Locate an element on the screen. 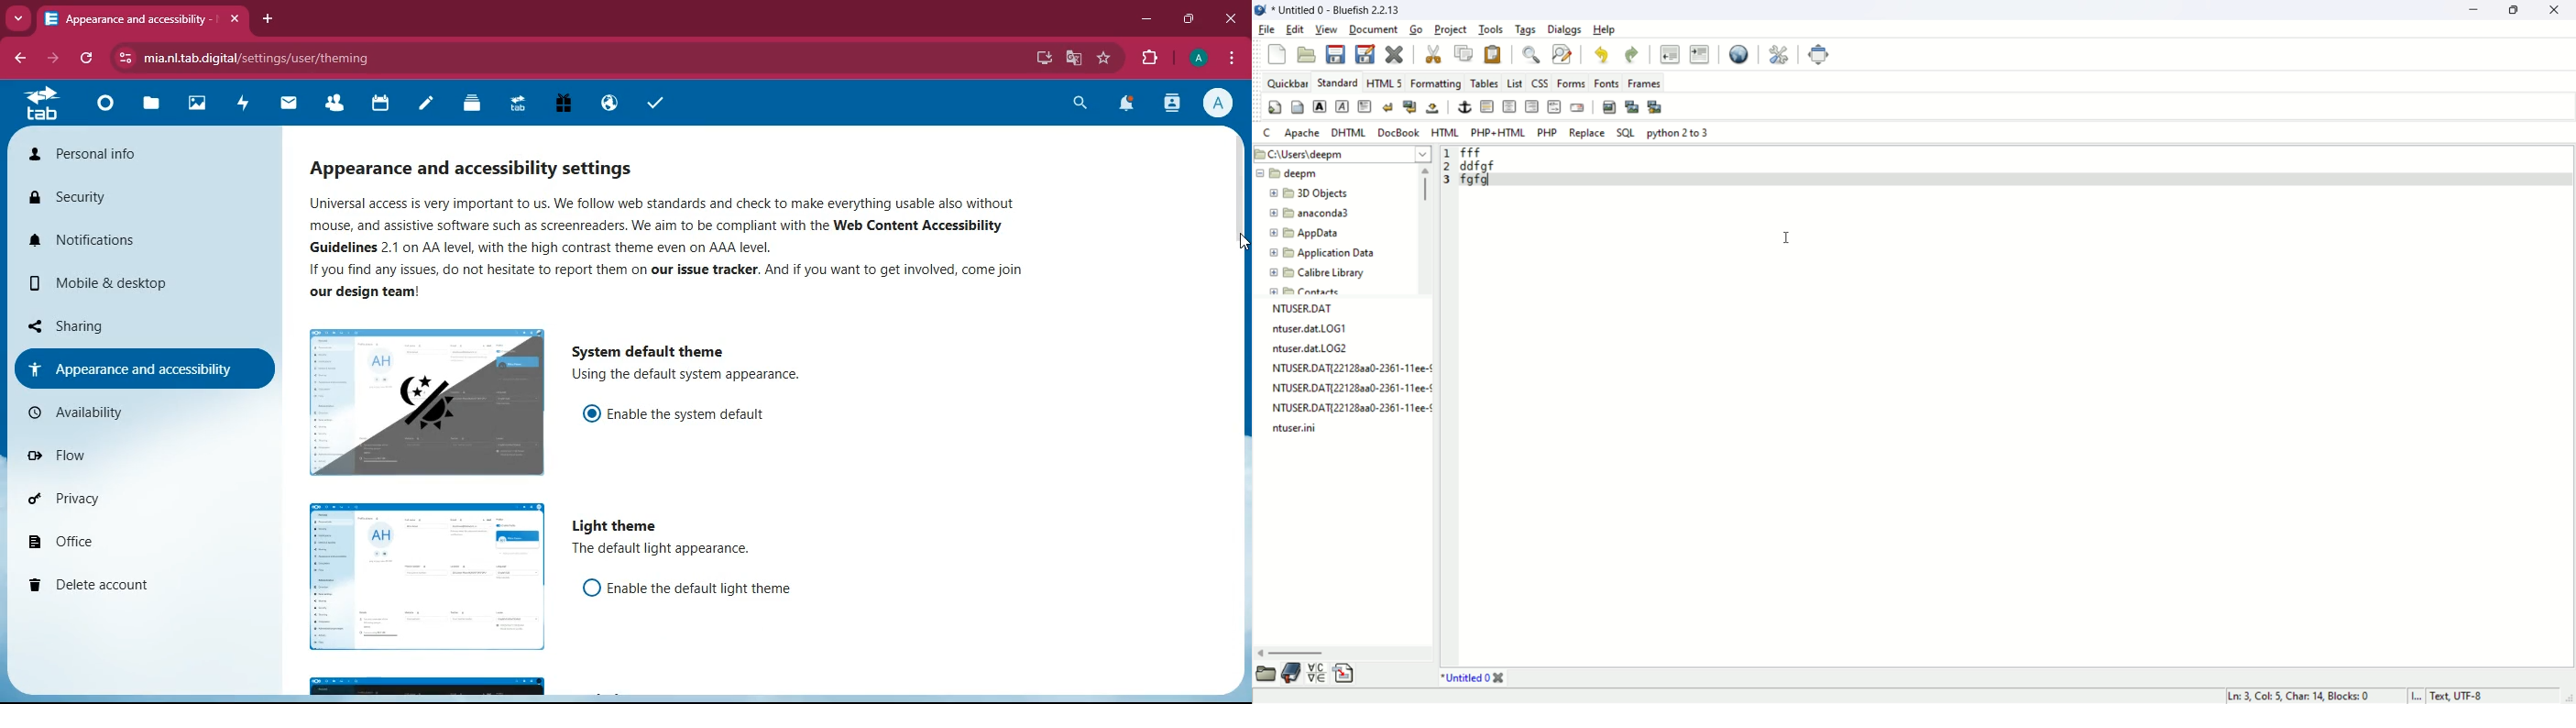 The height and width of the screenshot is (728, 2576). close is located at coordinates (1232, 19).